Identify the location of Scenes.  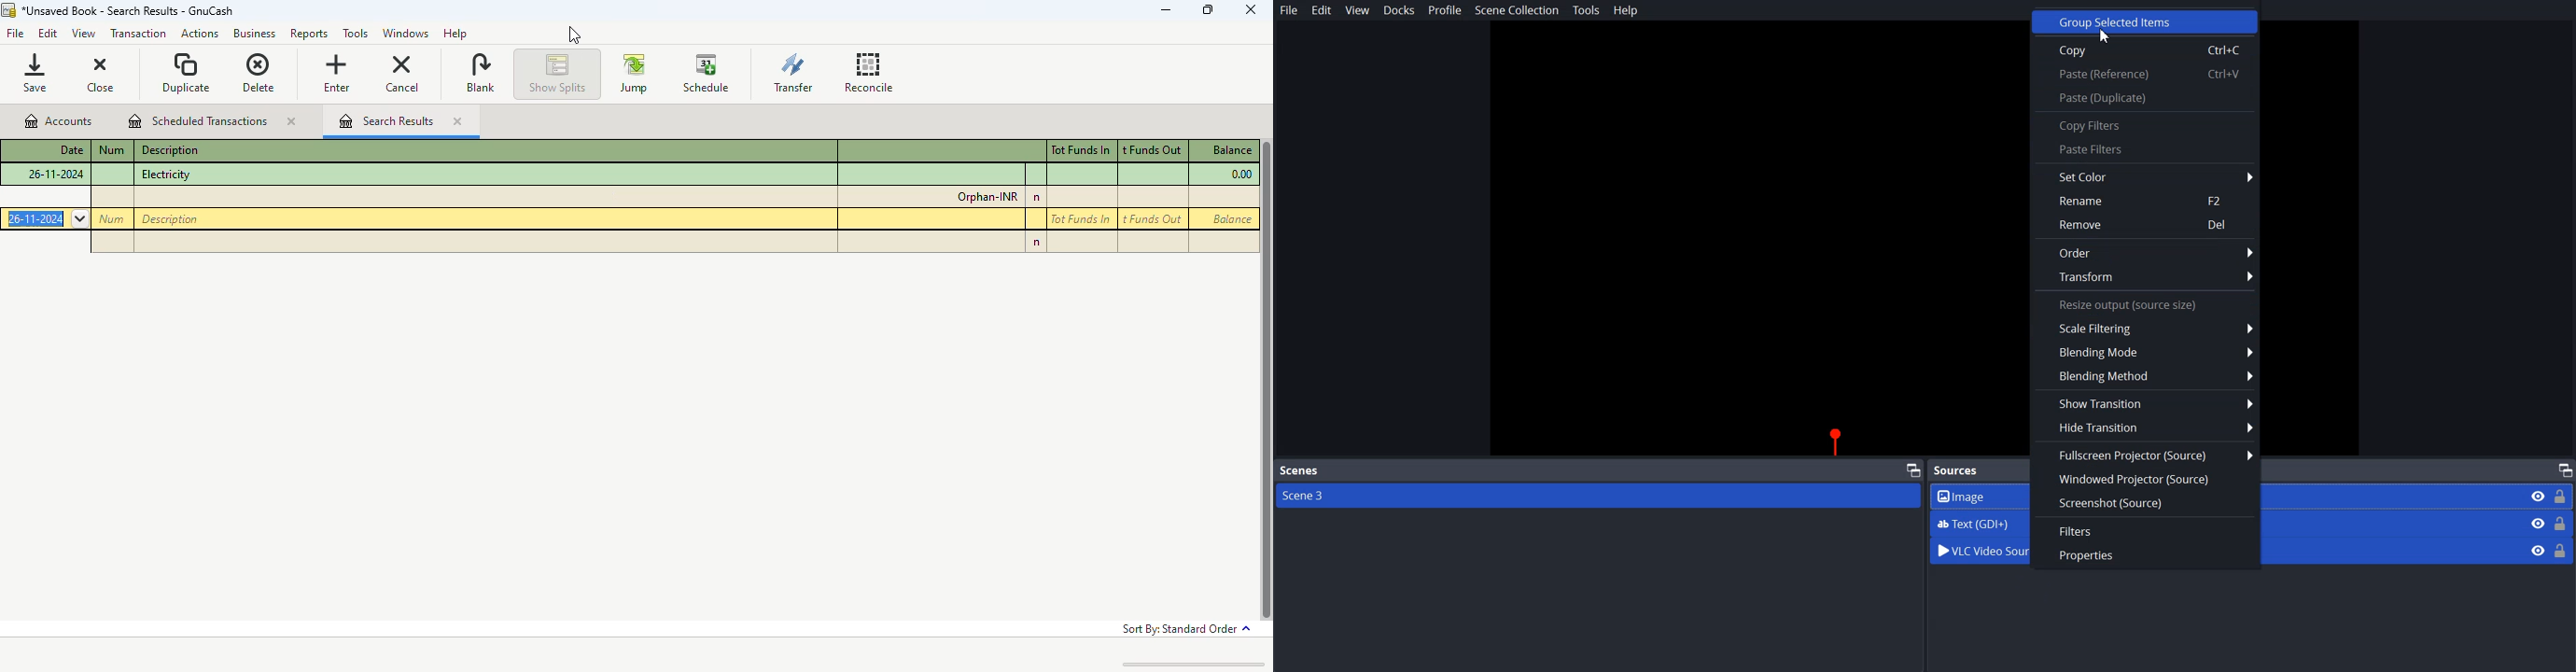
(1299, 471).